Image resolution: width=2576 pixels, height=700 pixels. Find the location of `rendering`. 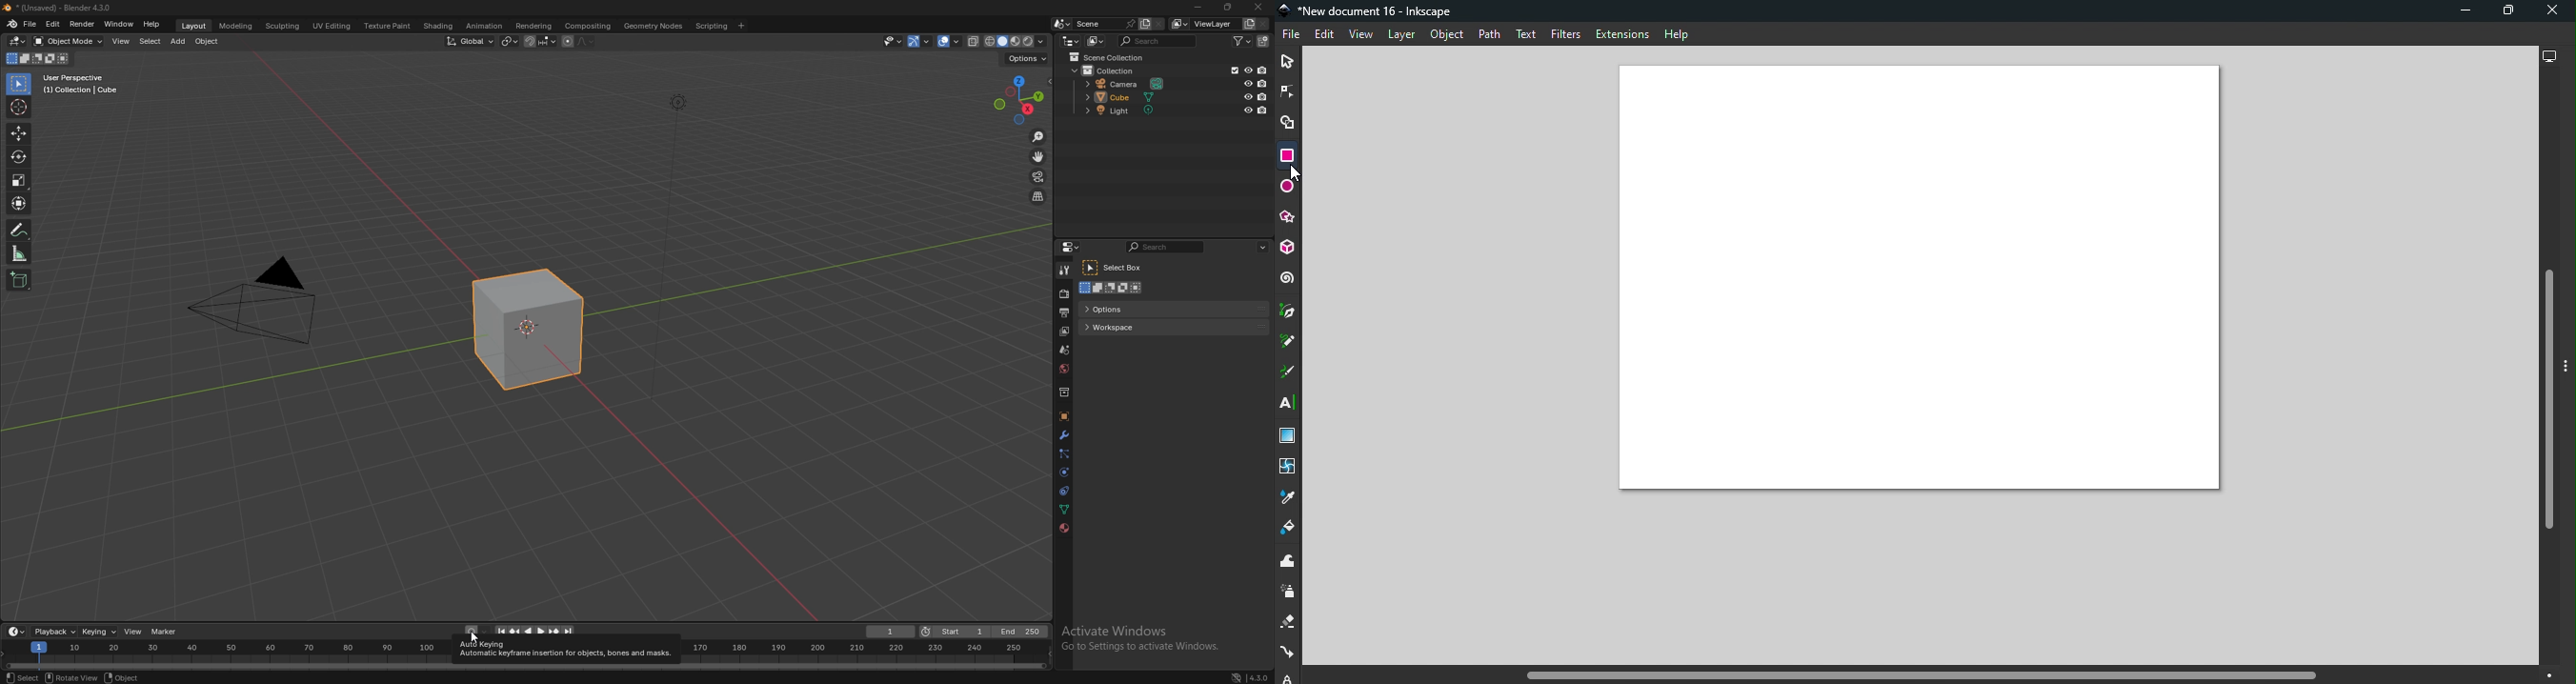

rendering is located at coordinates (533, 25).